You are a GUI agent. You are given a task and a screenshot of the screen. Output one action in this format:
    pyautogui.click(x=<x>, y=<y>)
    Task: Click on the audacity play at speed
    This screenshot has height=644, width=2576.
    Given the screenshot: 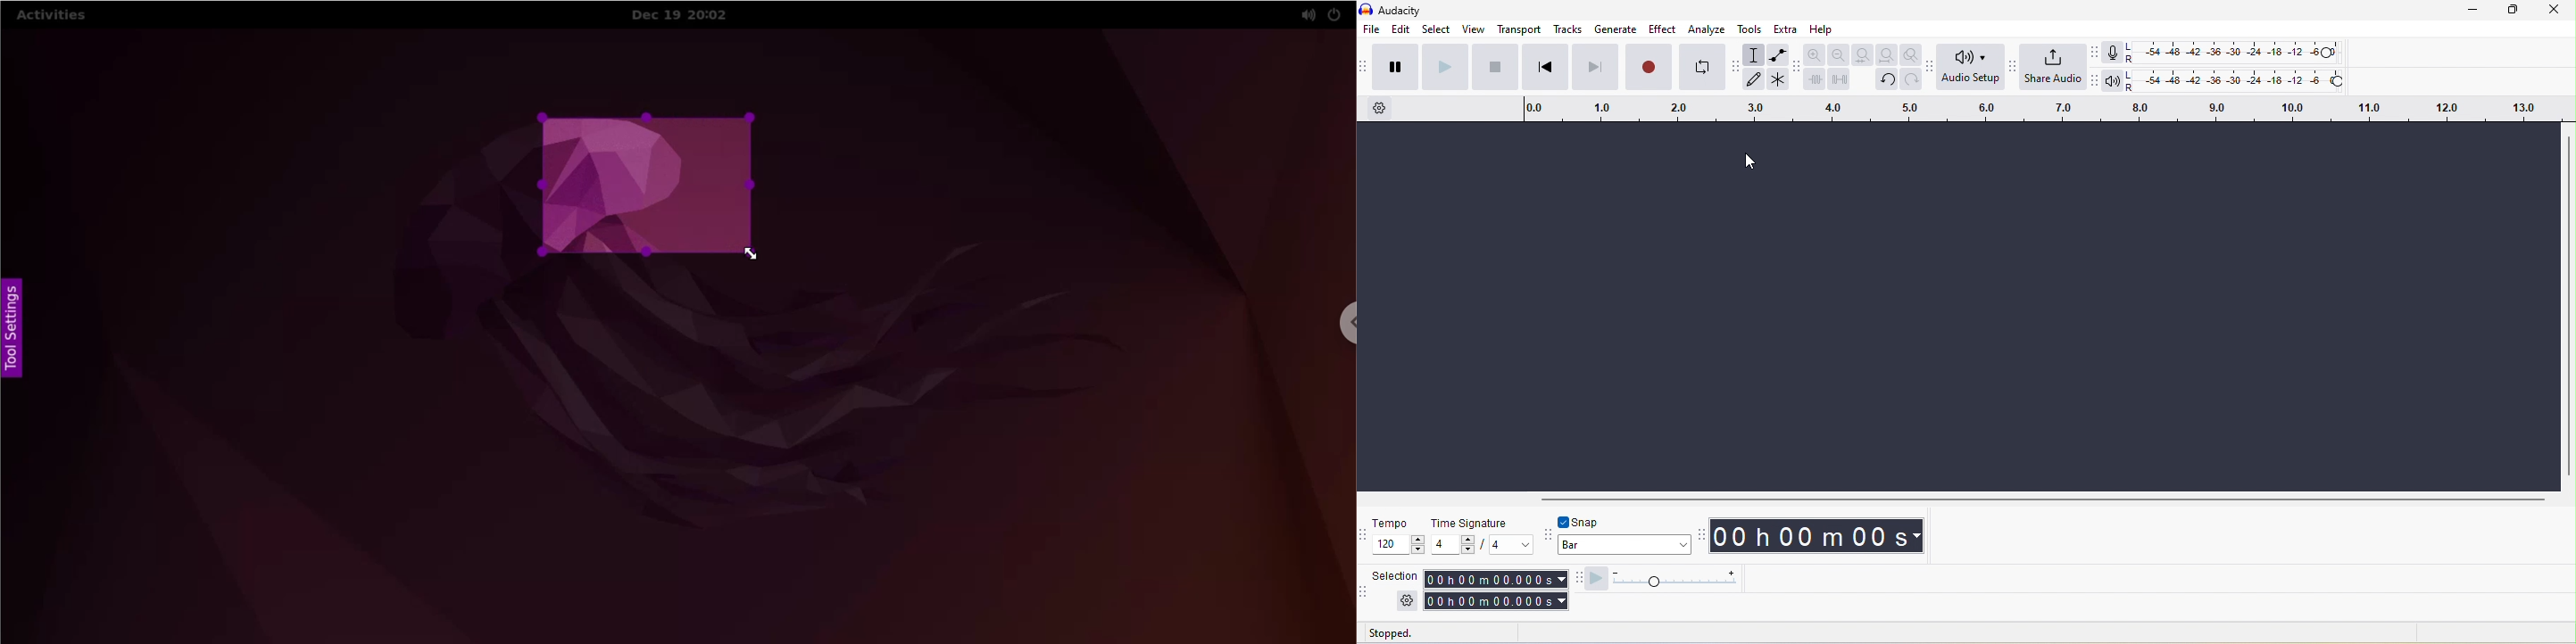 What is the action you would take?
    pyautogui.click(x=1580, y=577)
    